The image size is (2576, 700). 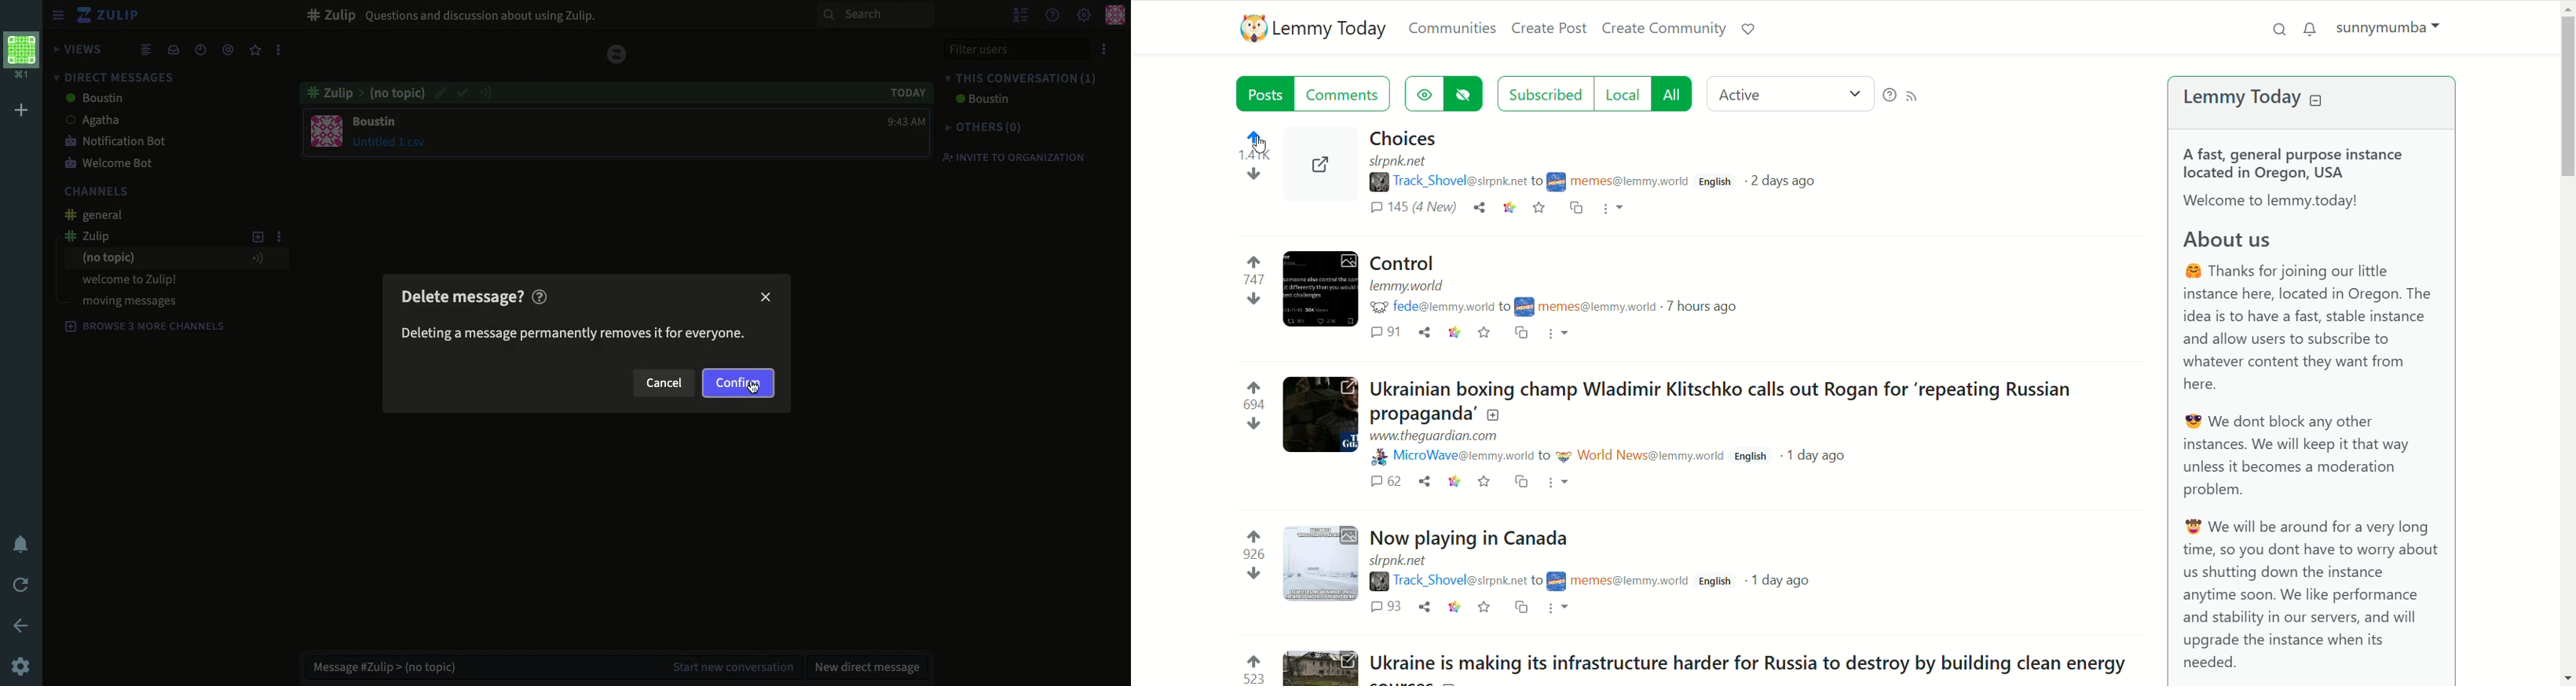 I want to click on This conversation, so click(x=1023, y=78).